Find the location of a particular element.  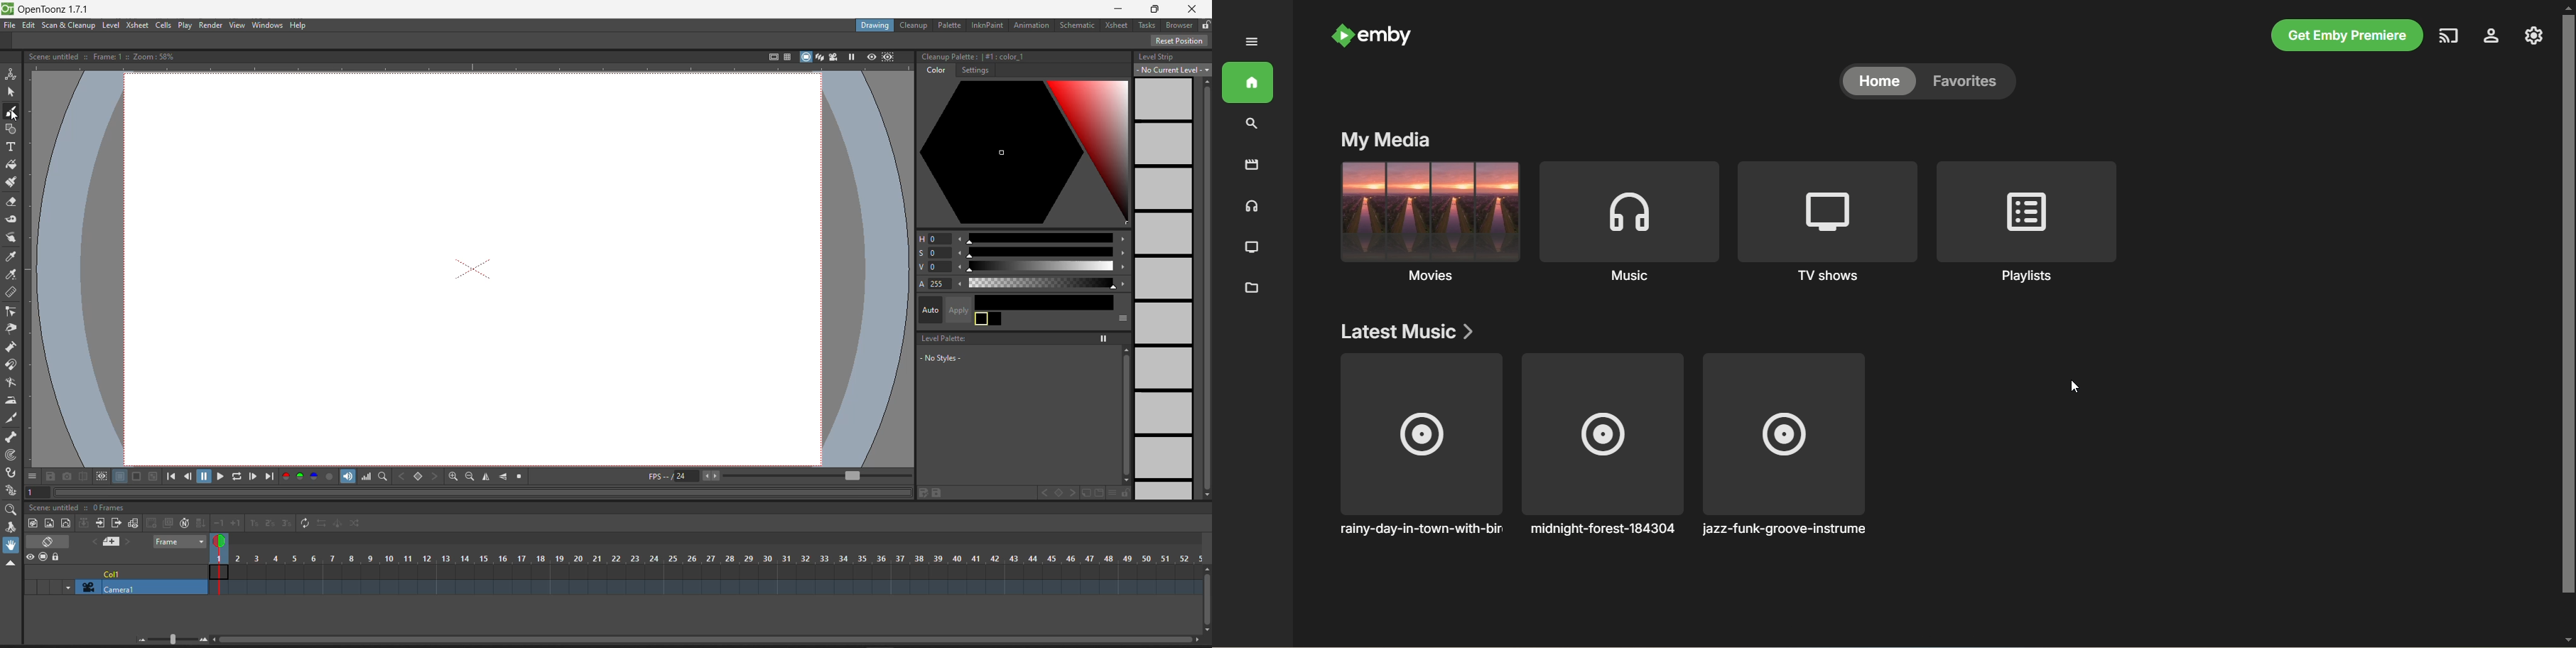

duplicate drawing is located at coordinates (166, 522).